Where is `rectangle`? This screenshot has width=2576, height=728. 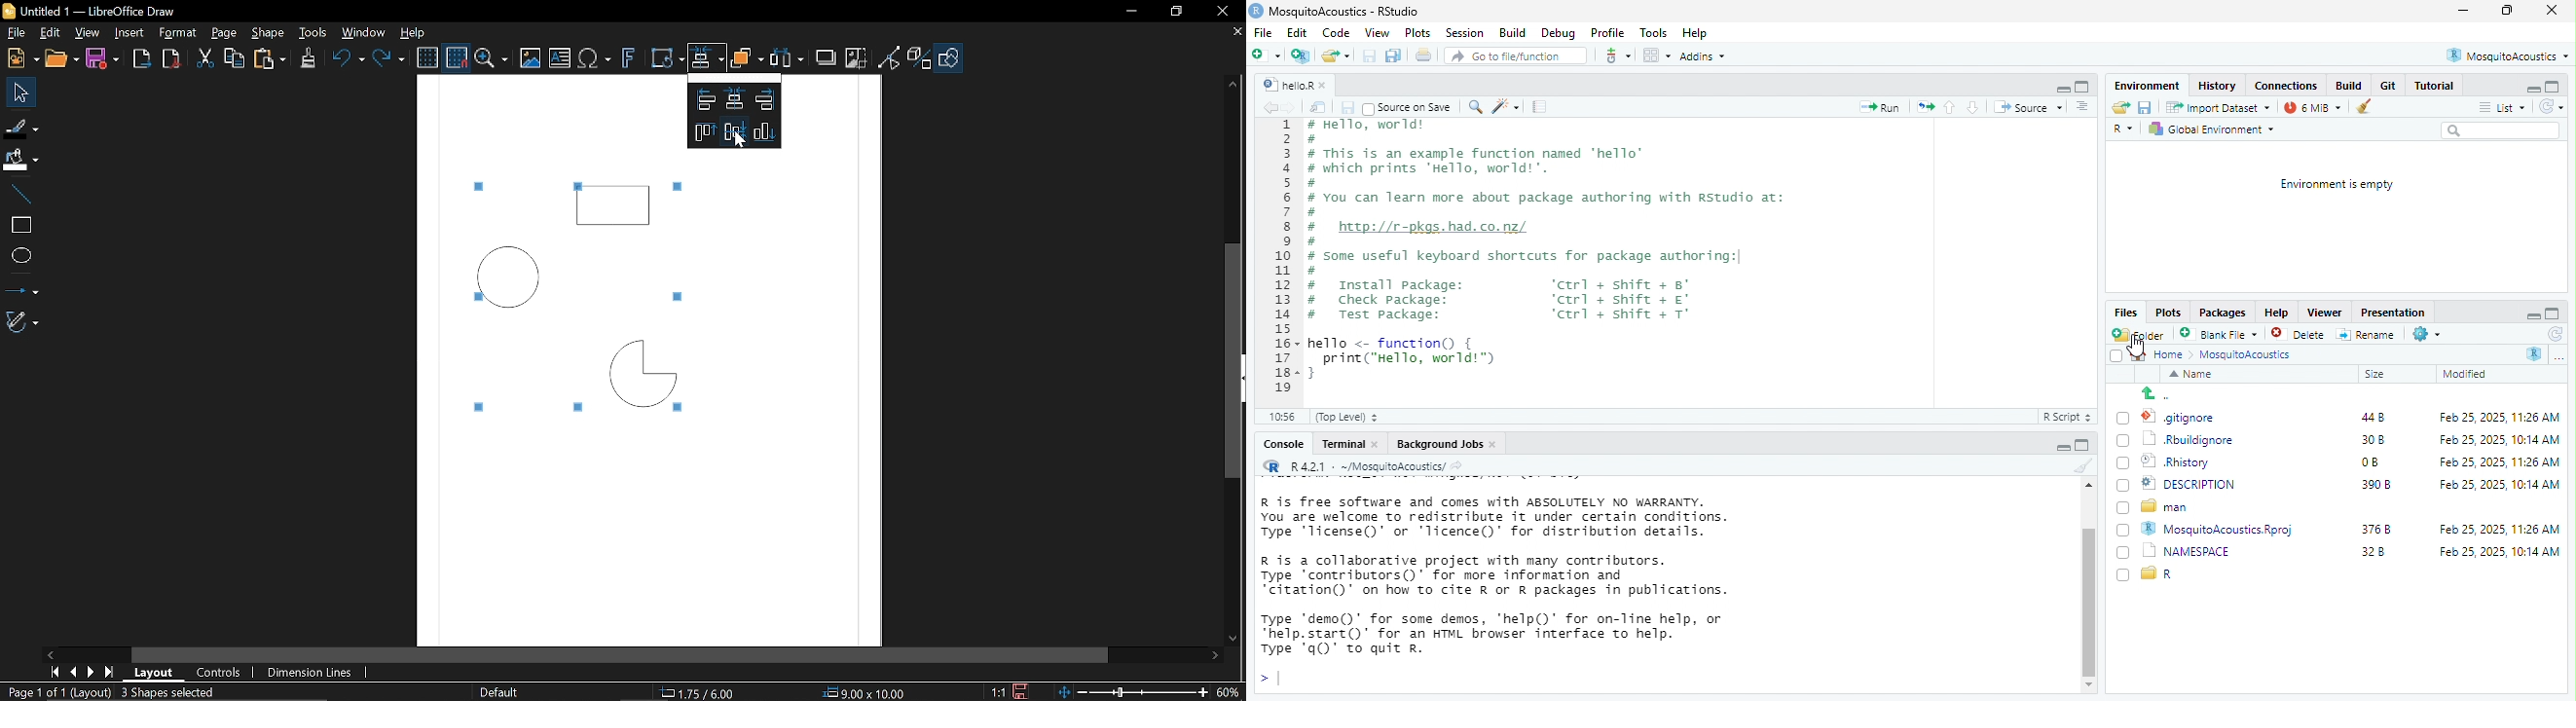
rectangle is located at coordinates (18, 222).